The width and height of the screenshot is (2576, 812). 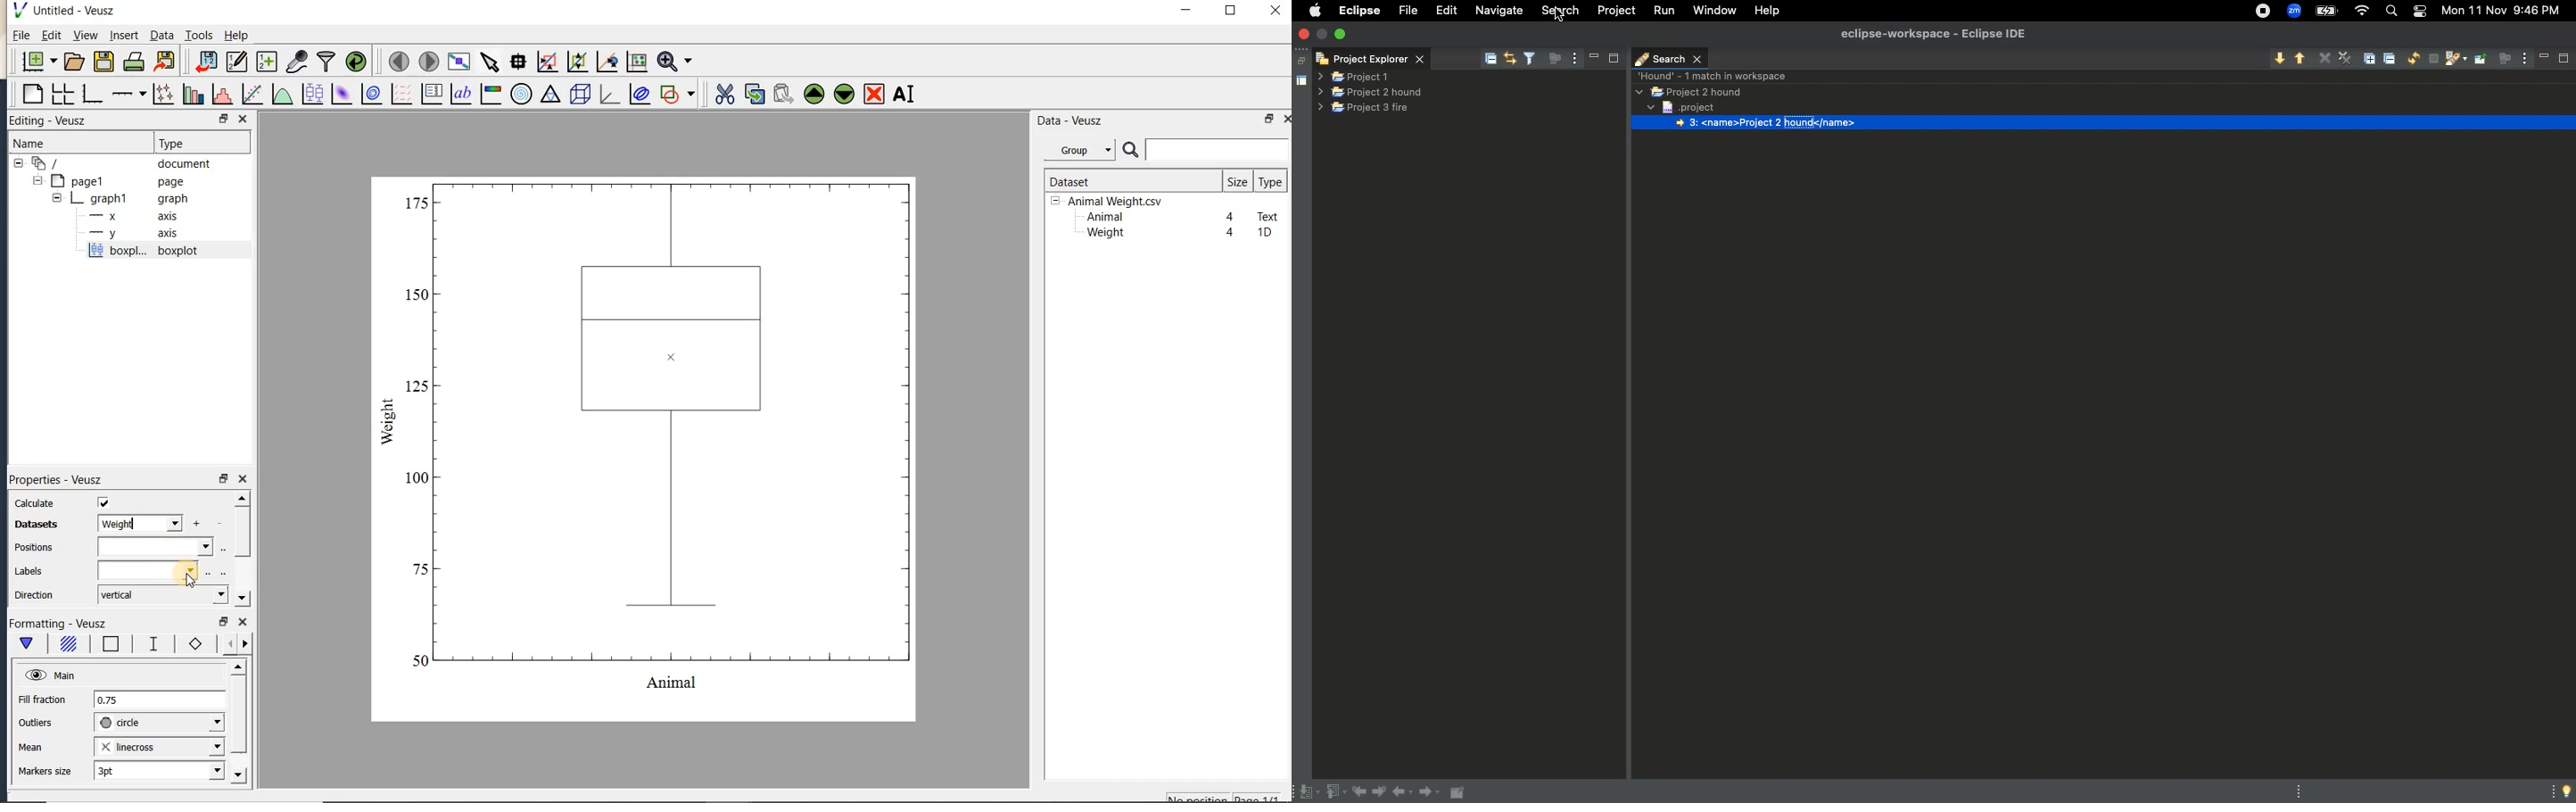 What do you see at coordinates (637, 62) in the screenshot?
I see `click to reset graph axes` at bounding box center [637, 62].